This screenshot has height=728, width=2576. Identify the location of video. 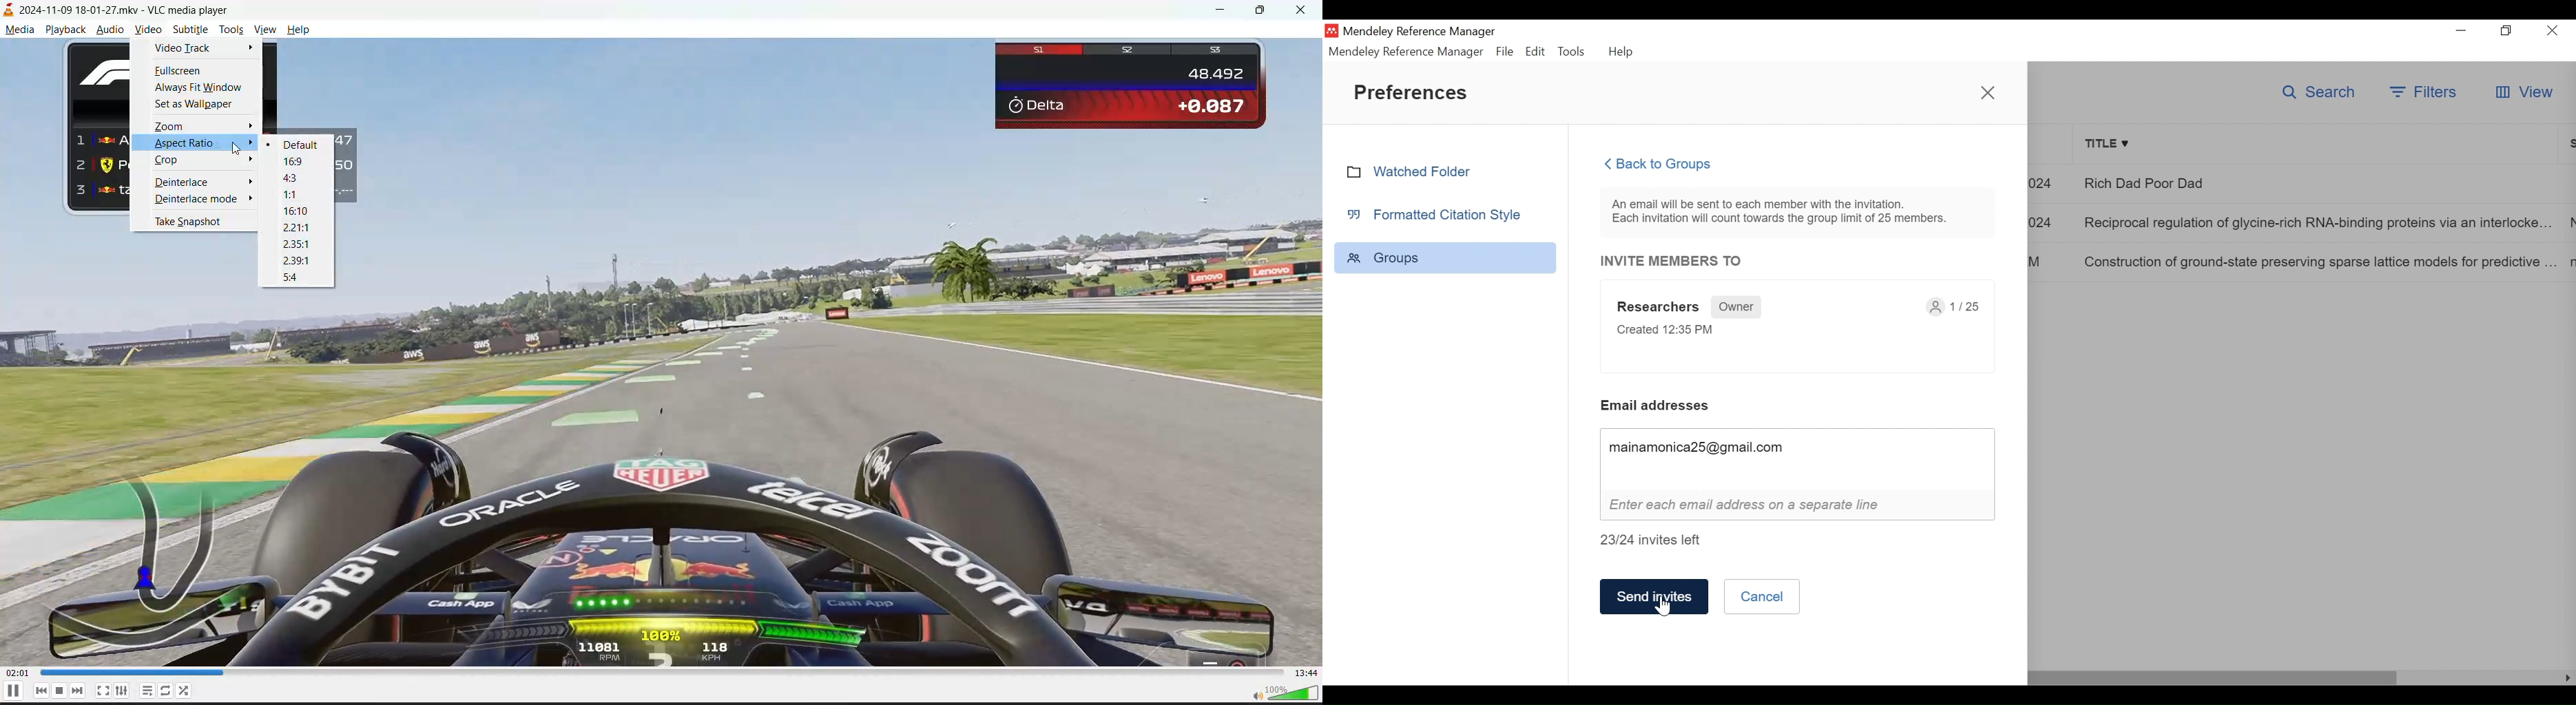
(148, 32).